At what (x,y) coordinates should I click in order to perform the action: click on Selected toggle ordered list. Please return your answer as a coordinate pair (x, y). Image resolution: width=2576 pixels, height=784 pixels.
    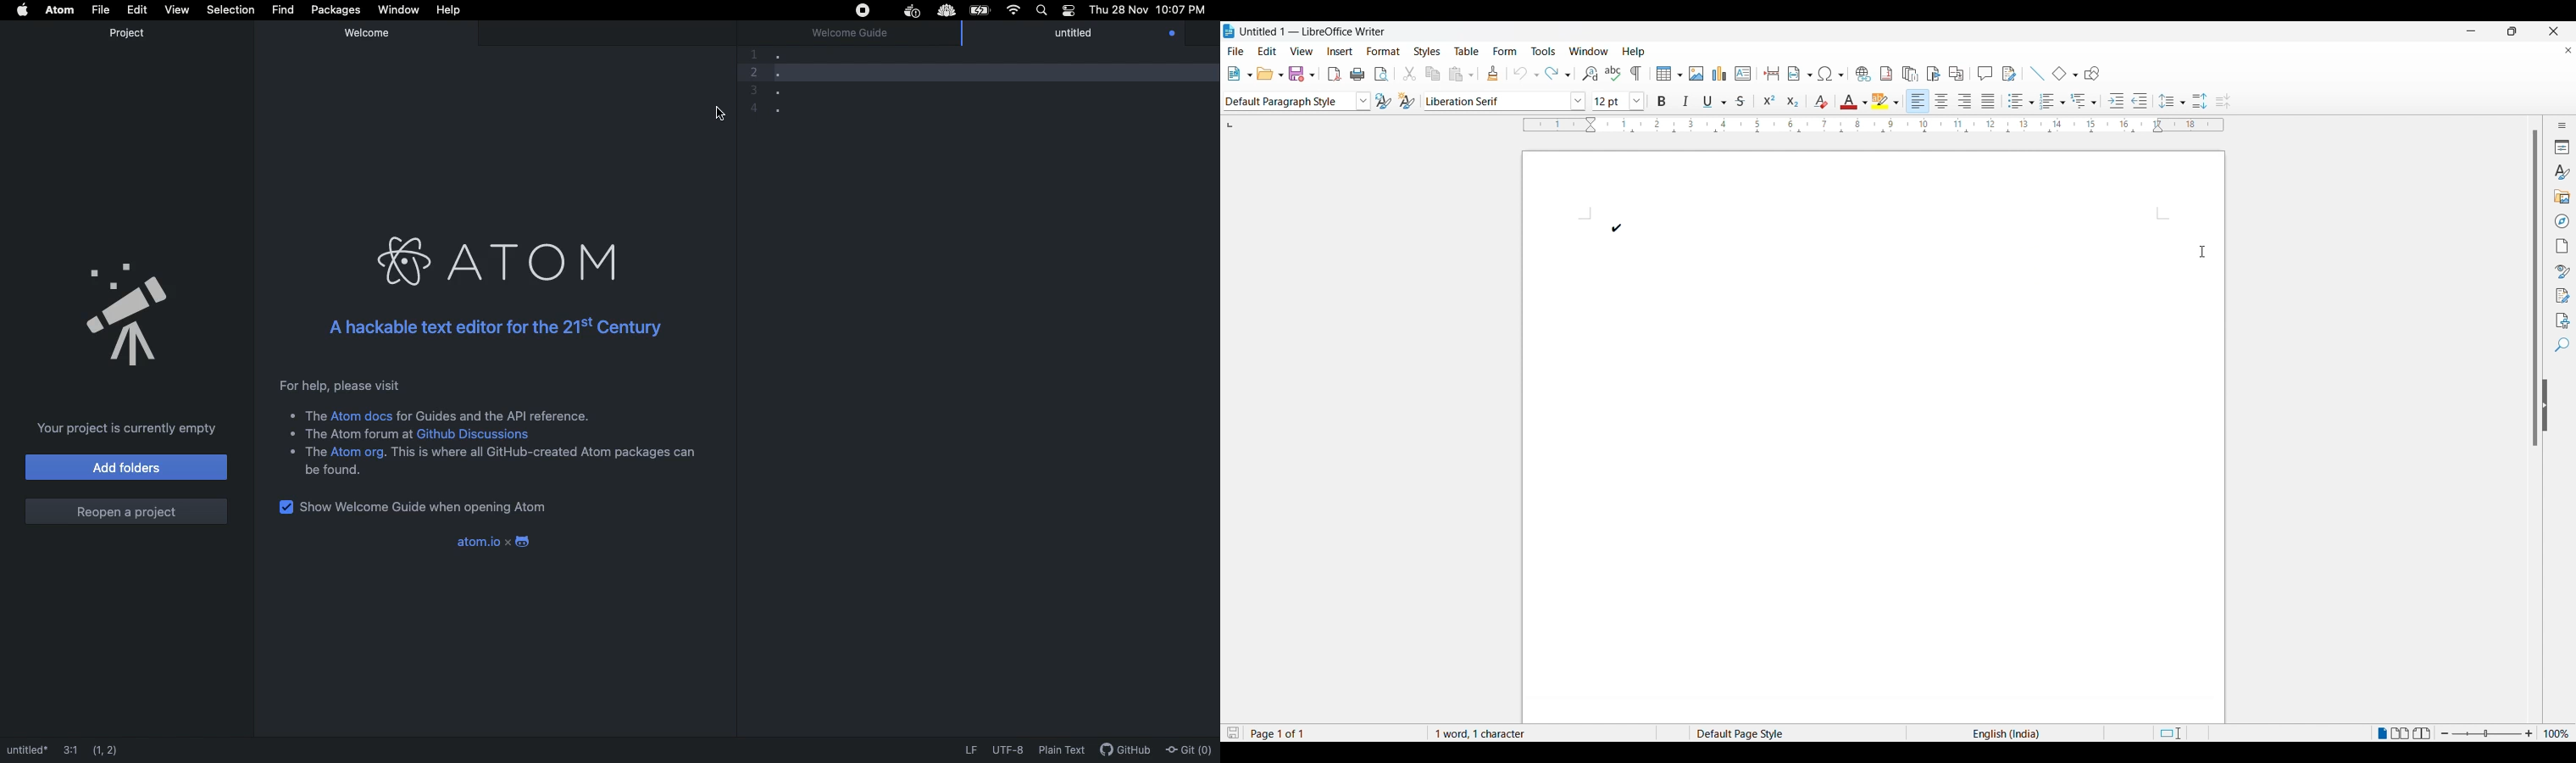
    Looking at the image, I should click on (2051, 100).